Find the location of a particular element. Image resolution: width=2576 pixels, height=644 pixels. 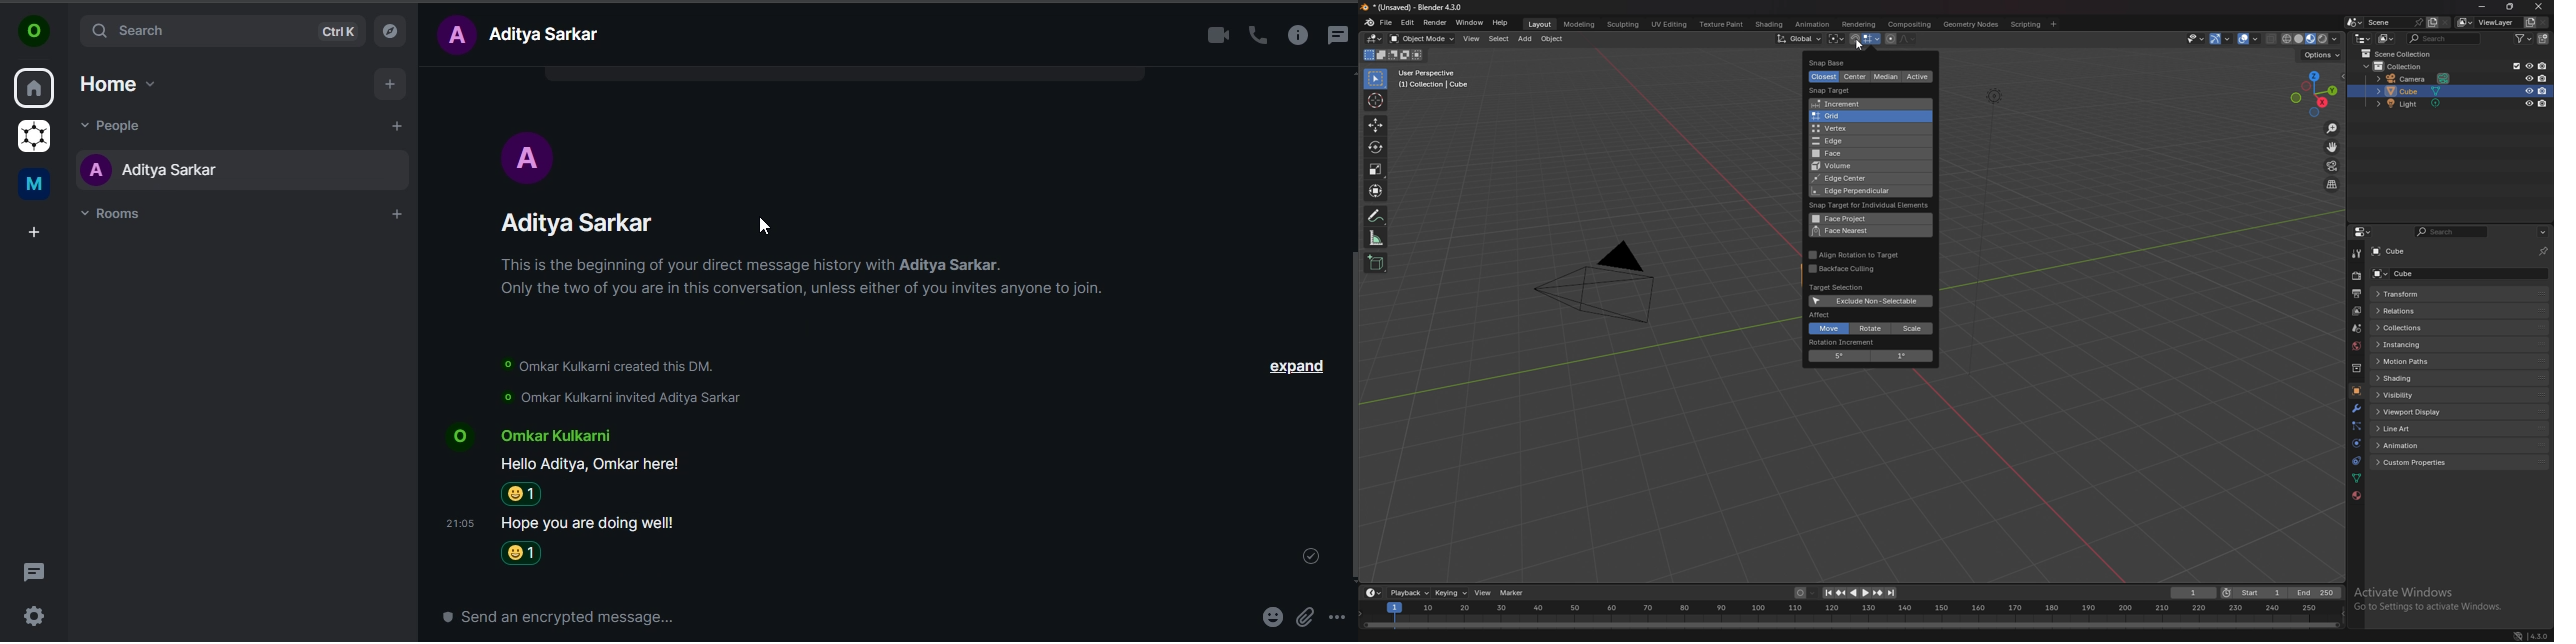

expand is located at coordinates (1296, 366).